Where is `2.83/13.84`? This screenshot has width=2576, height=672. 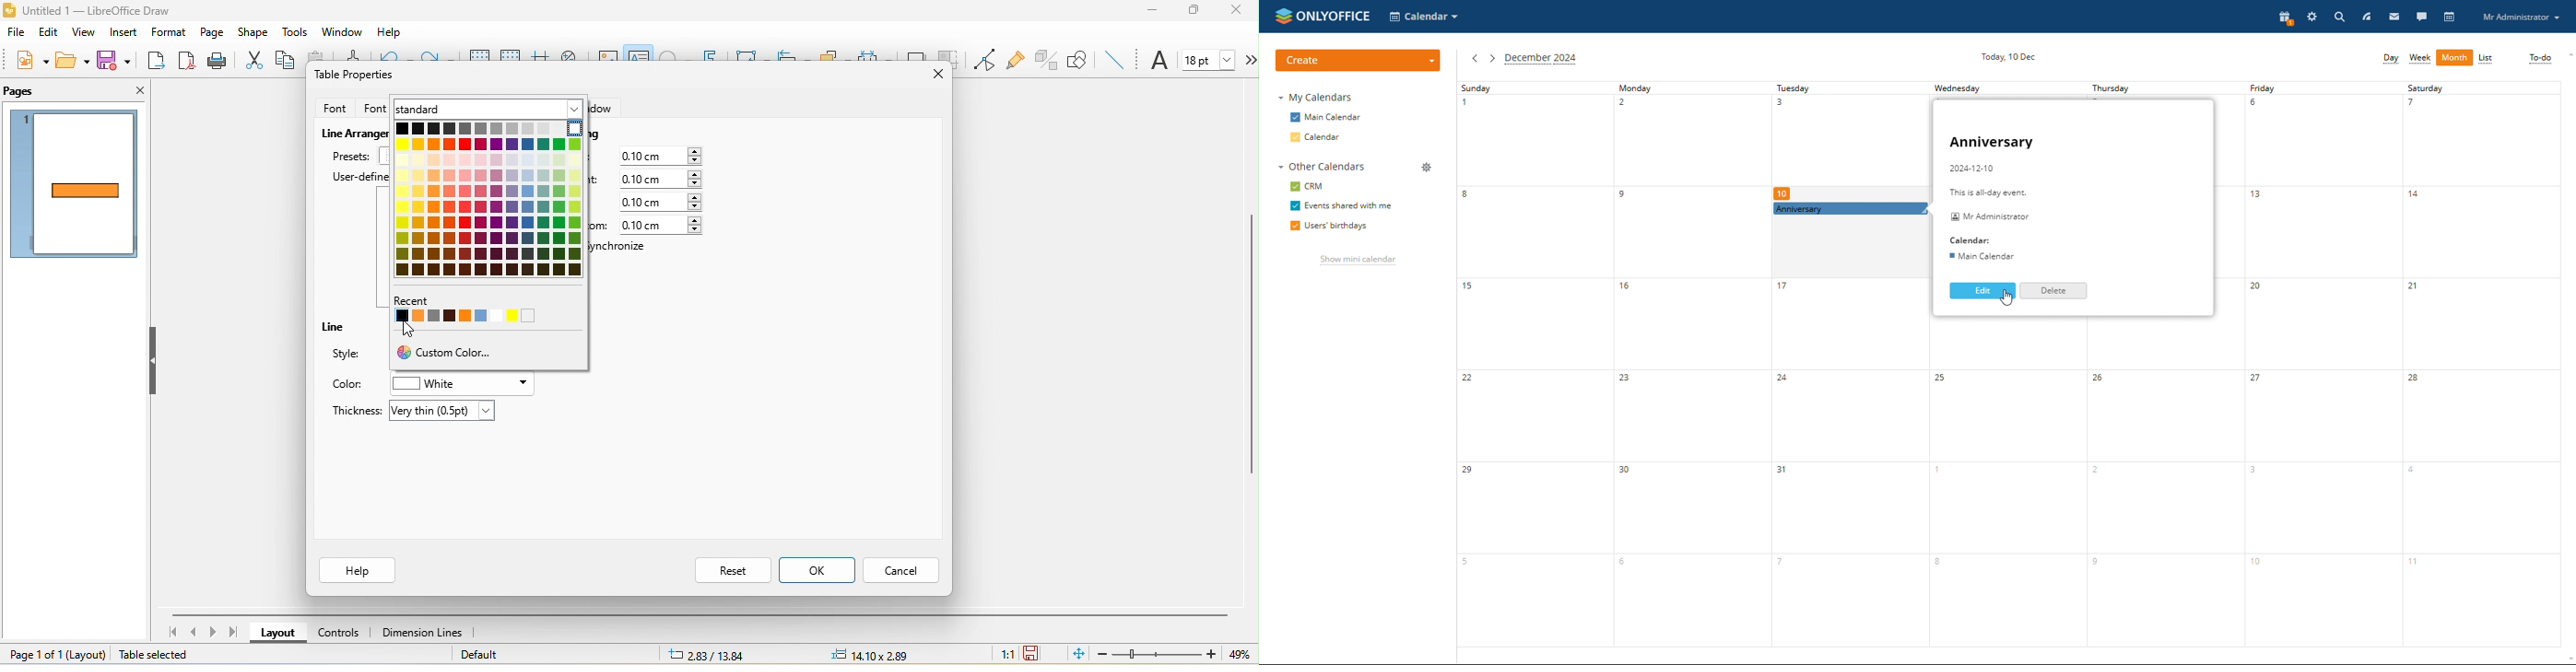 2.83/13.84 is located at coordinates (710, 655).